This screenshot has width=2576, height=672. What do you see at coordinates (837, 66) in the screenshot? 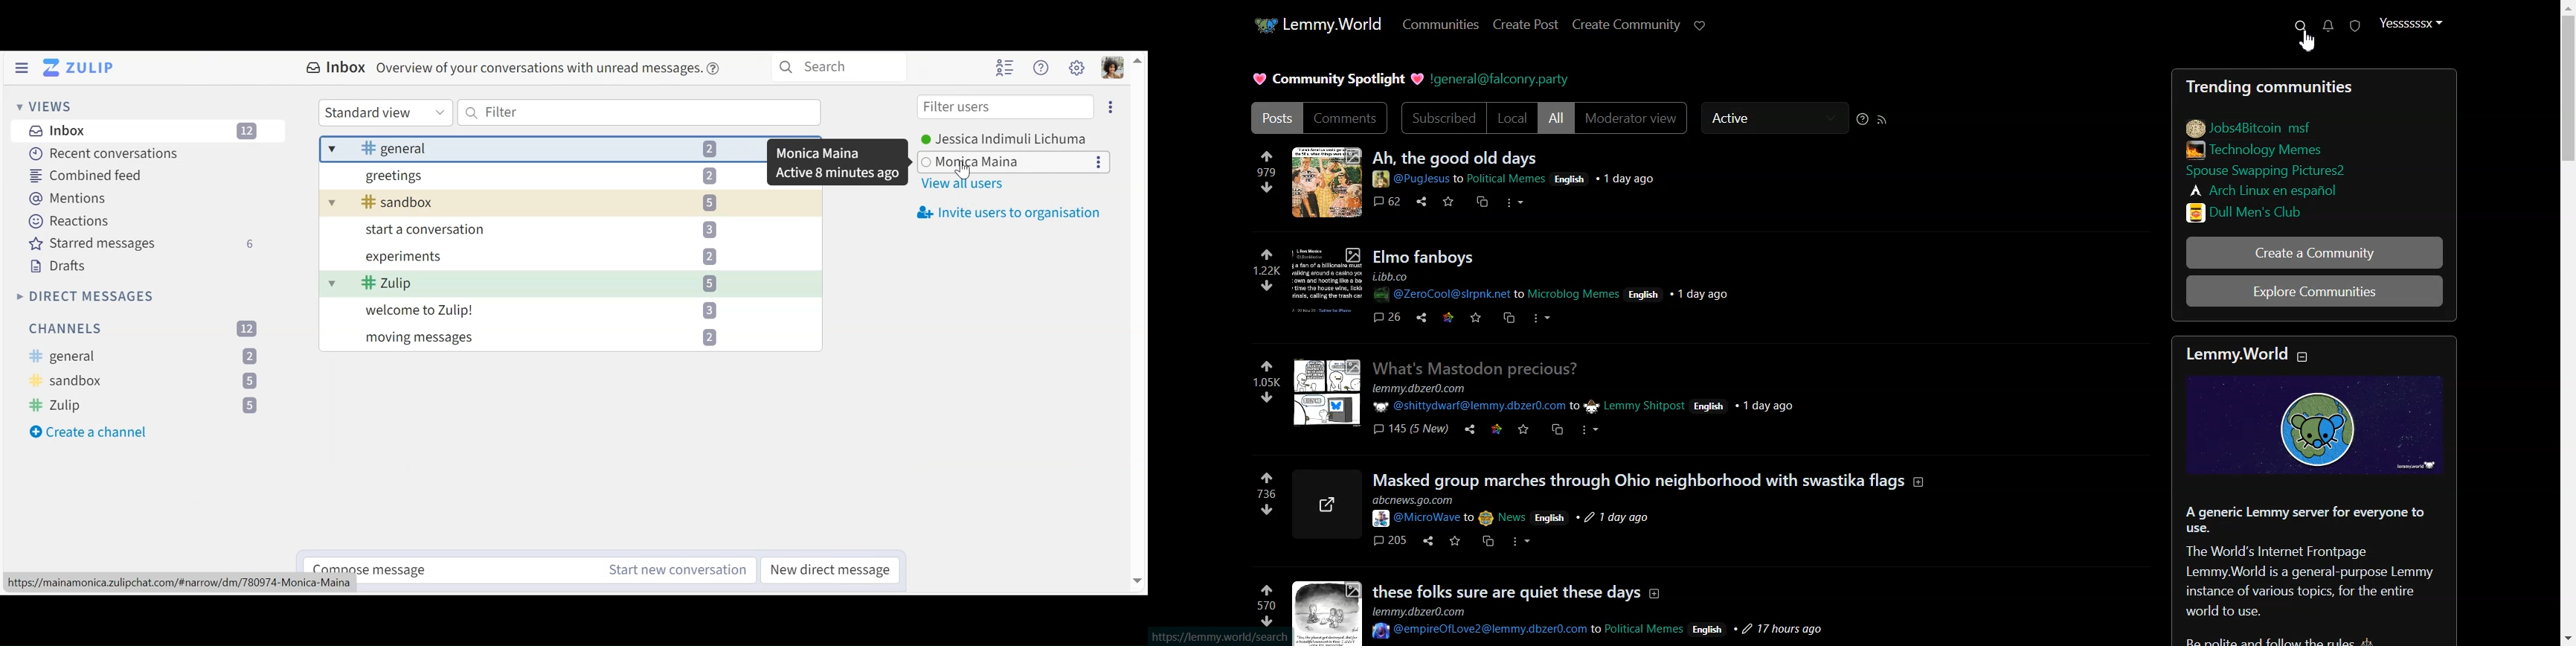
I see `Search` at bounding box center [837, 66].